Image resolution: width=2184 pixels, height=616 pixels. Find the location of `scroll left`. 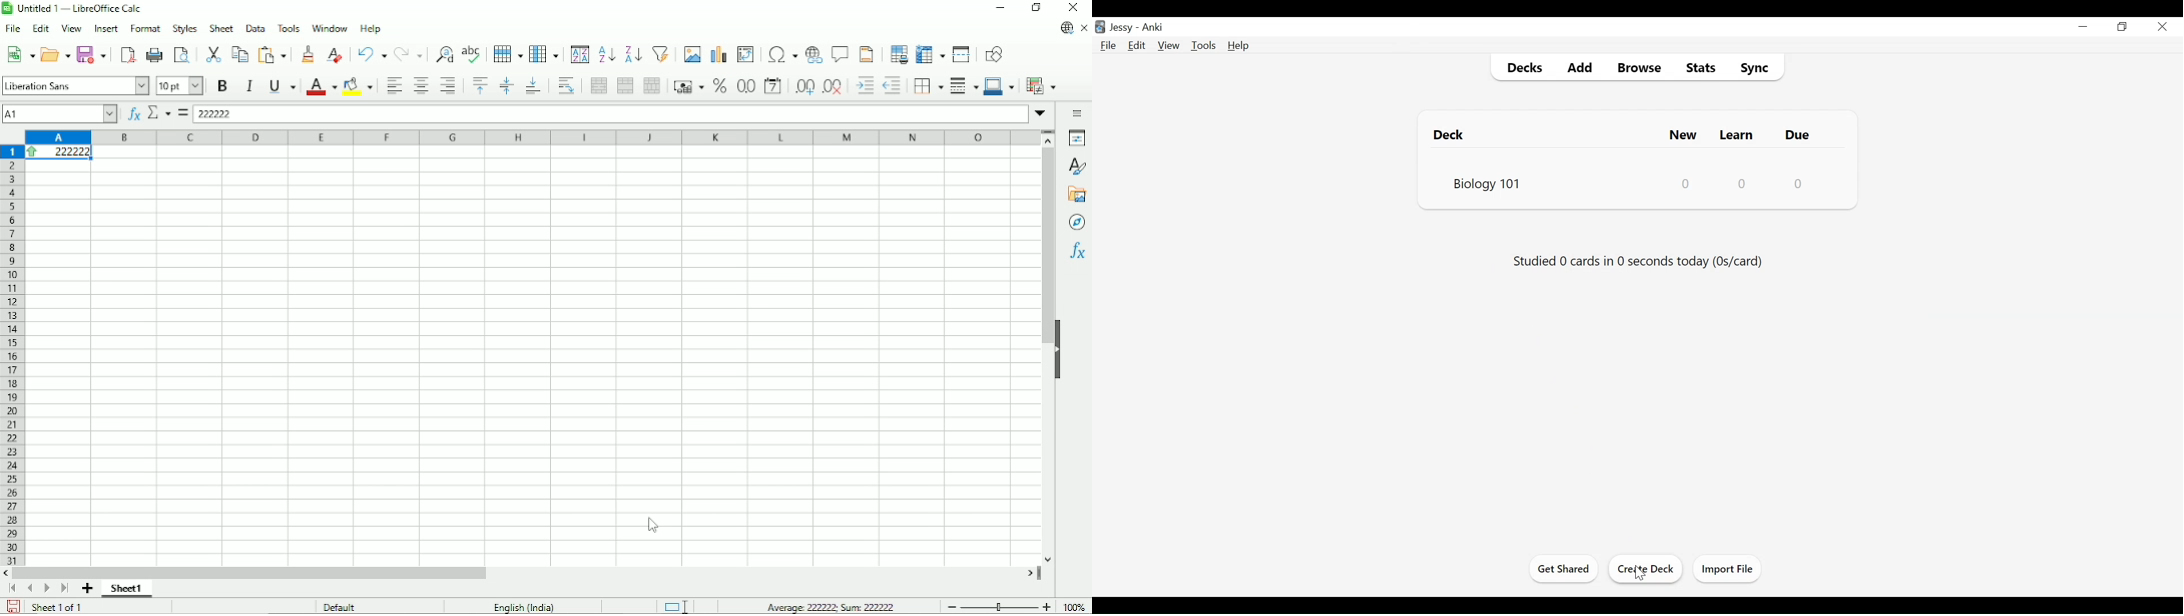

scroll left is located at coordinates (8, 573).